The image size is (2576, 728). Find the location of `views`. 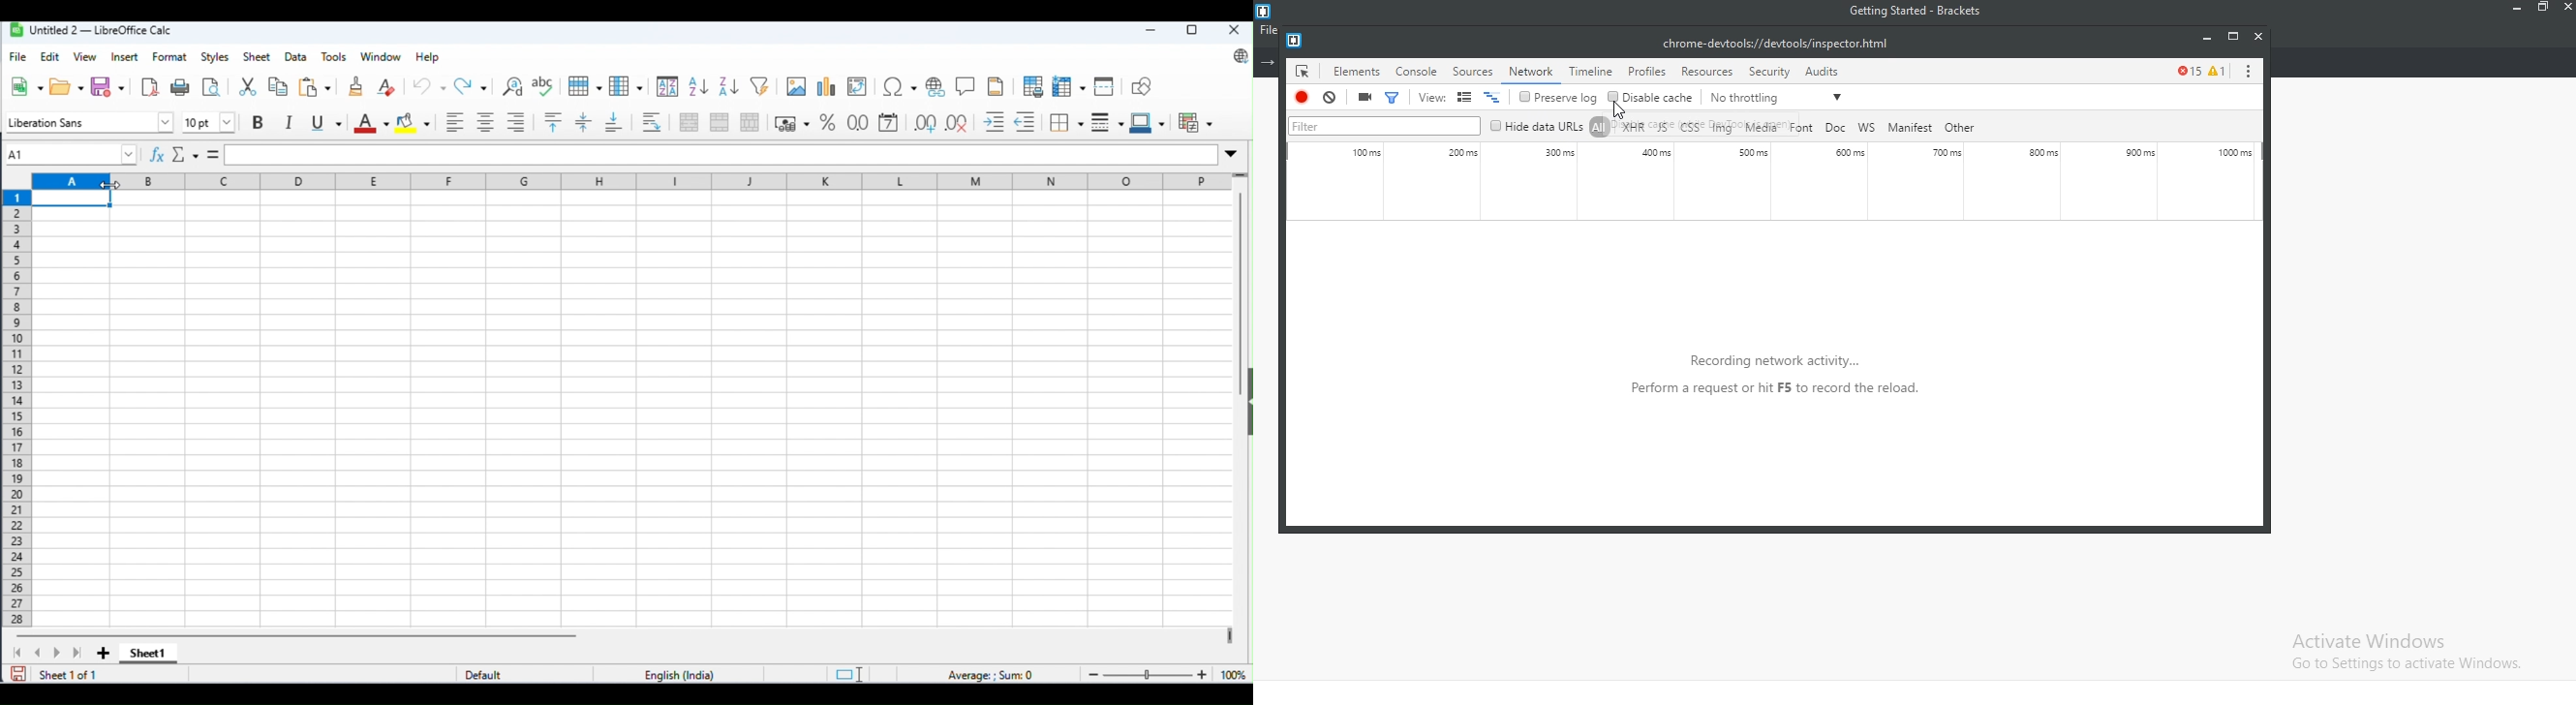

views is located at coordinates (1459, 98).